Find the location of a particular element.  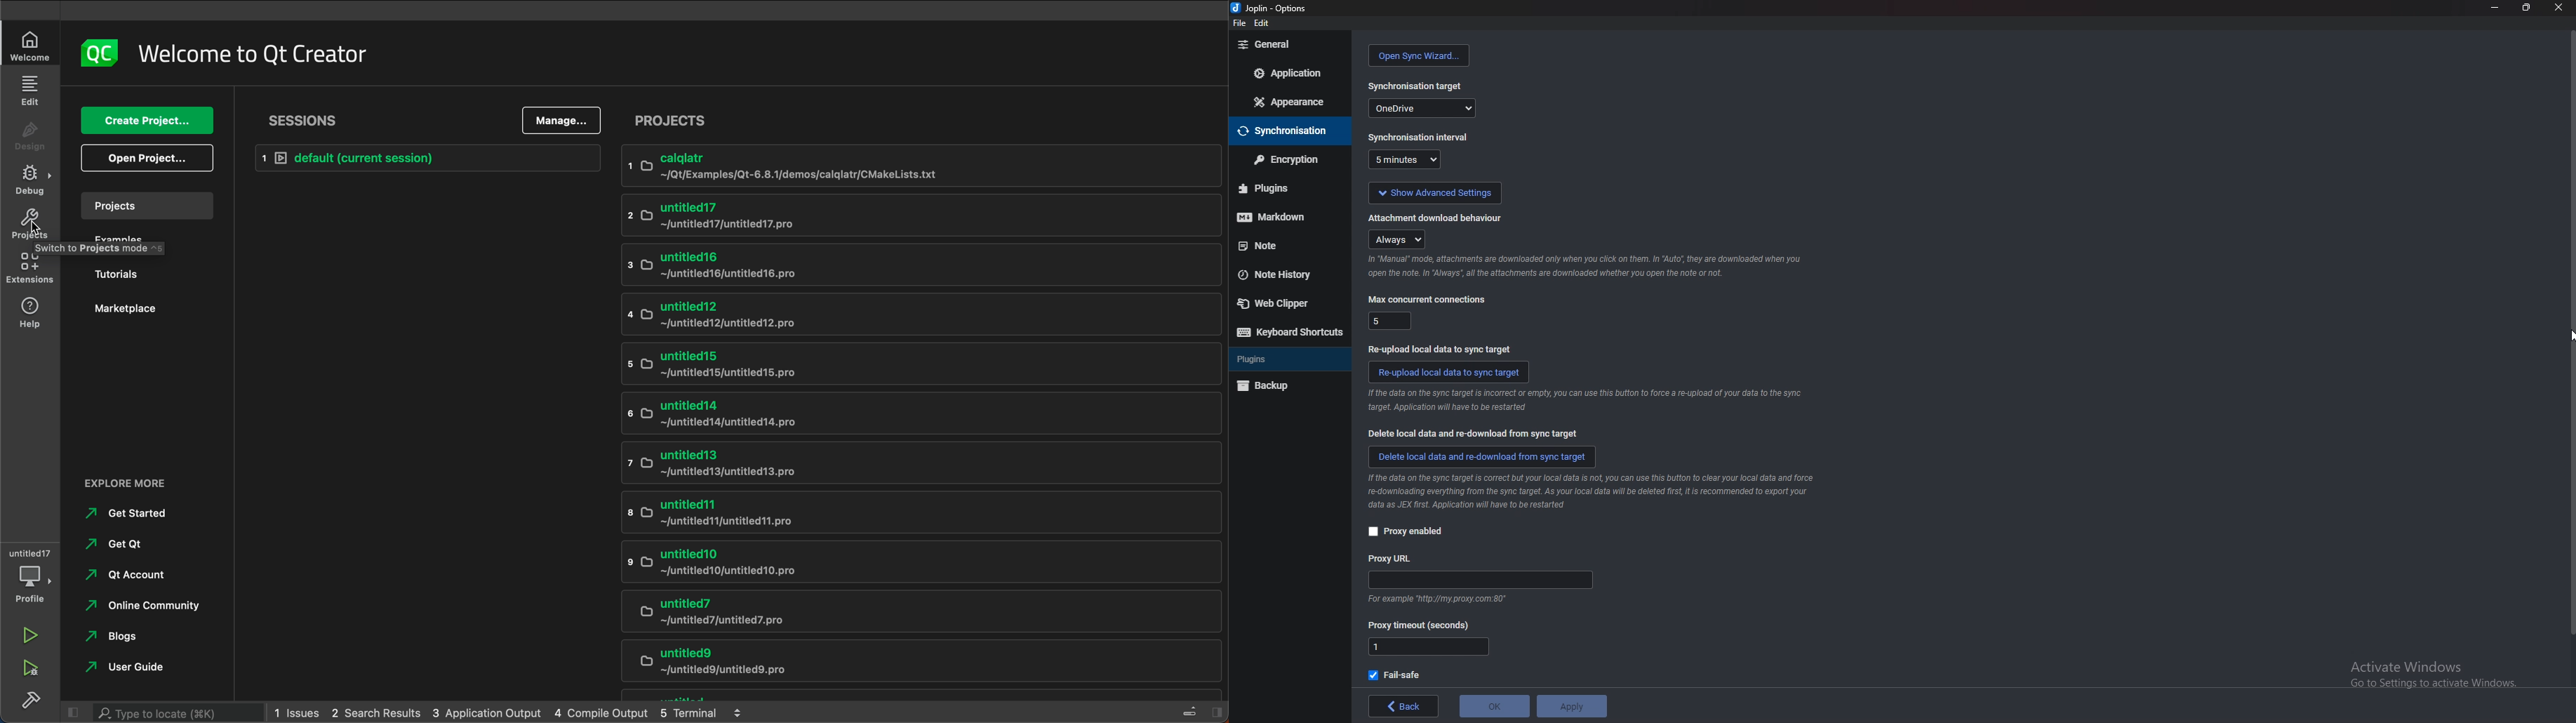

minimize is located at coordinates (2494, 8).